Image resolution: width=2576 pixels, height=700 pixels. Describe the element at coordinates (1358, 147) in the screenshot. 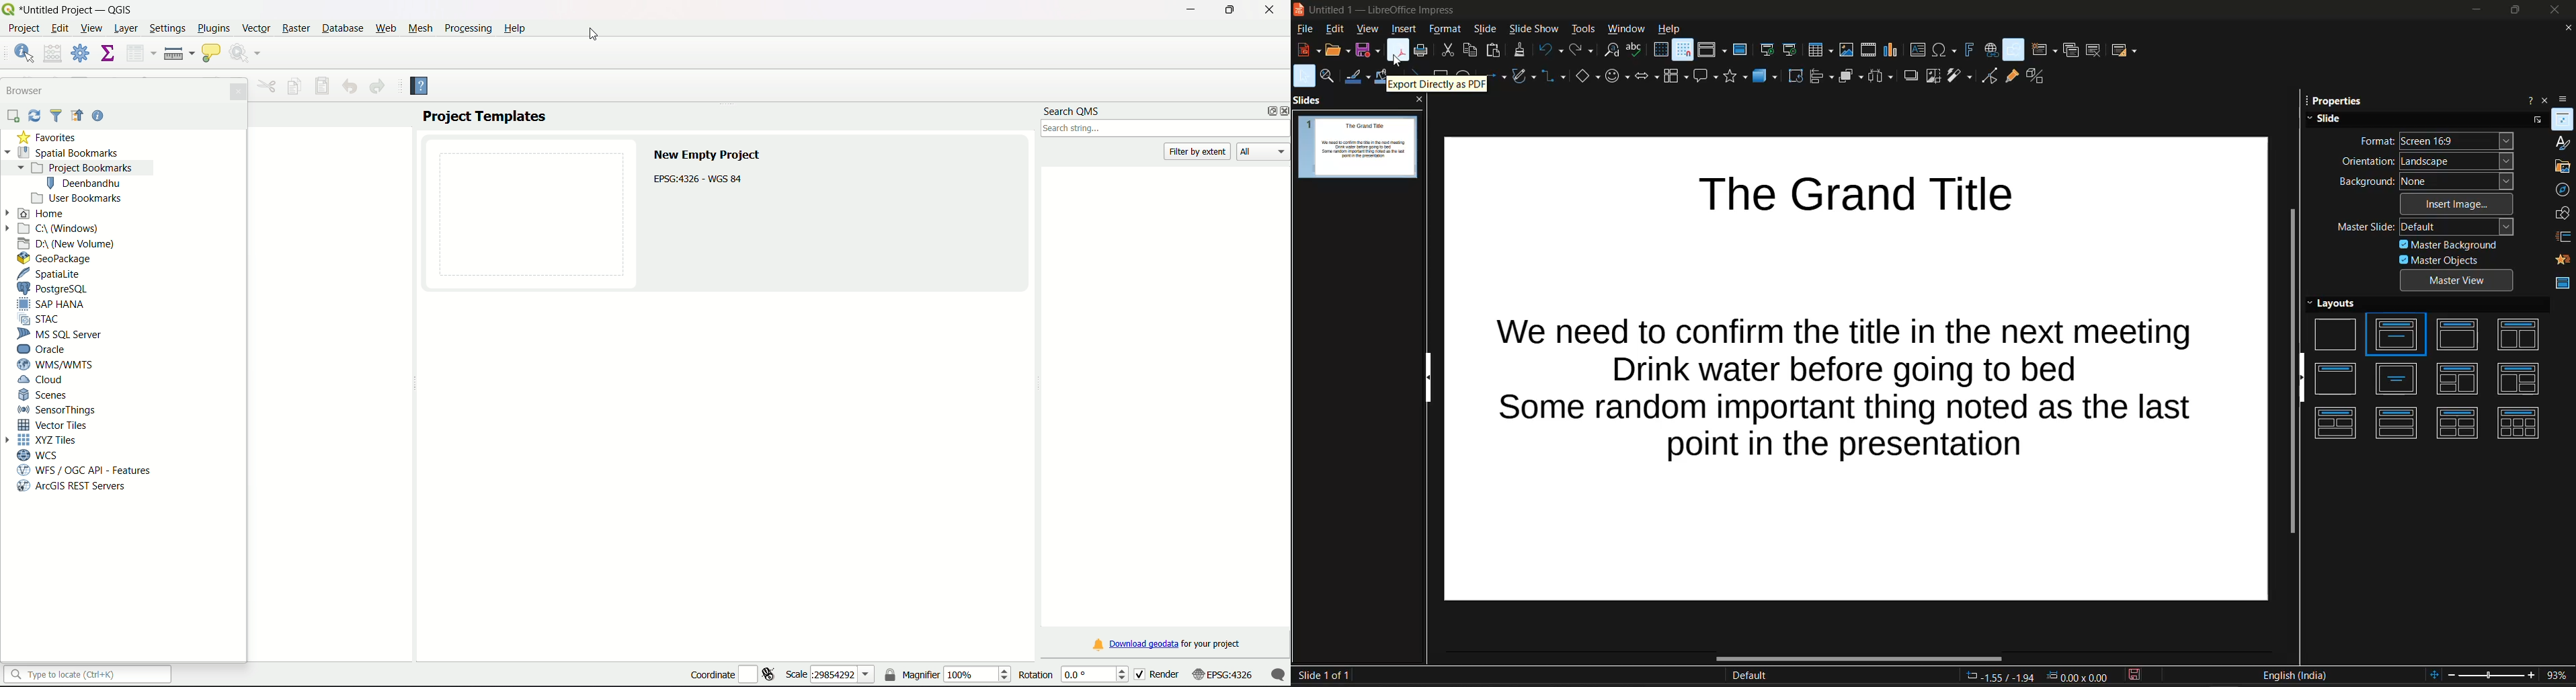

I see `slide preview` at that location.